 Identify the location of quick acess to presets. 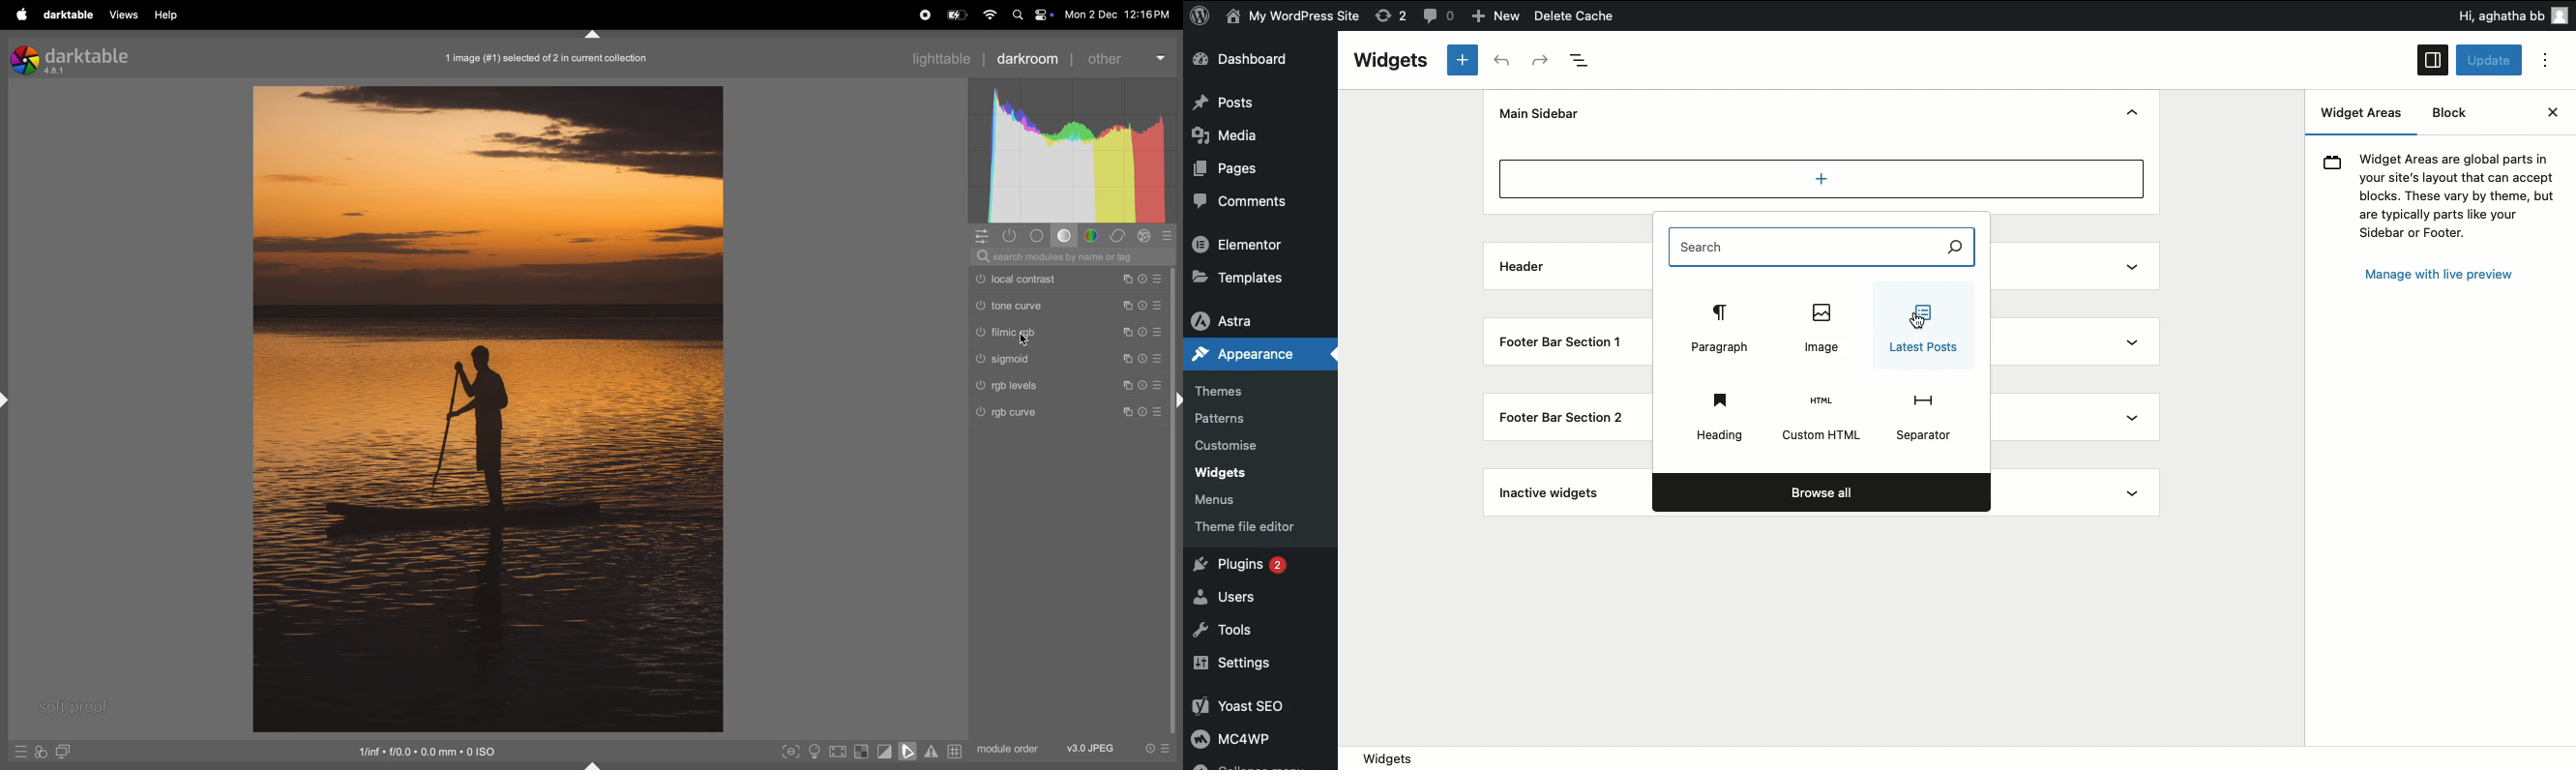
(1154, 747).